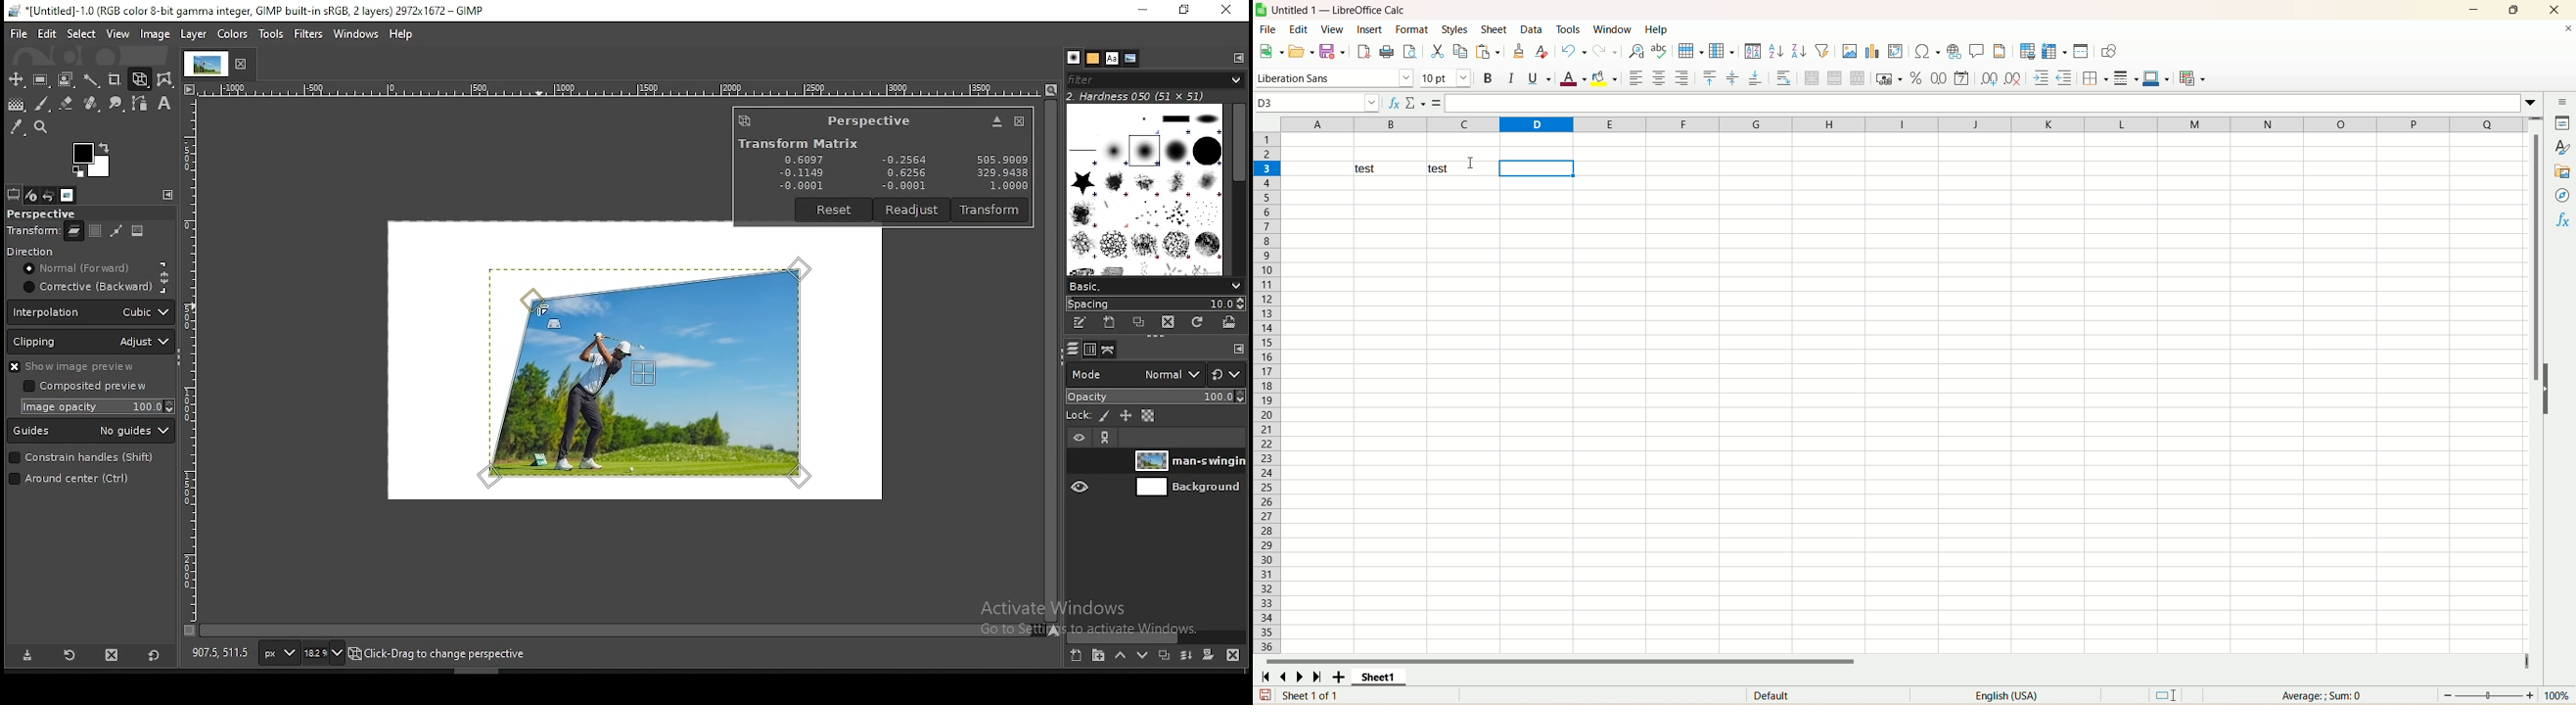  Describe the element at coordinates (1461, 51) in the screenshot. I see `copy` at that location.